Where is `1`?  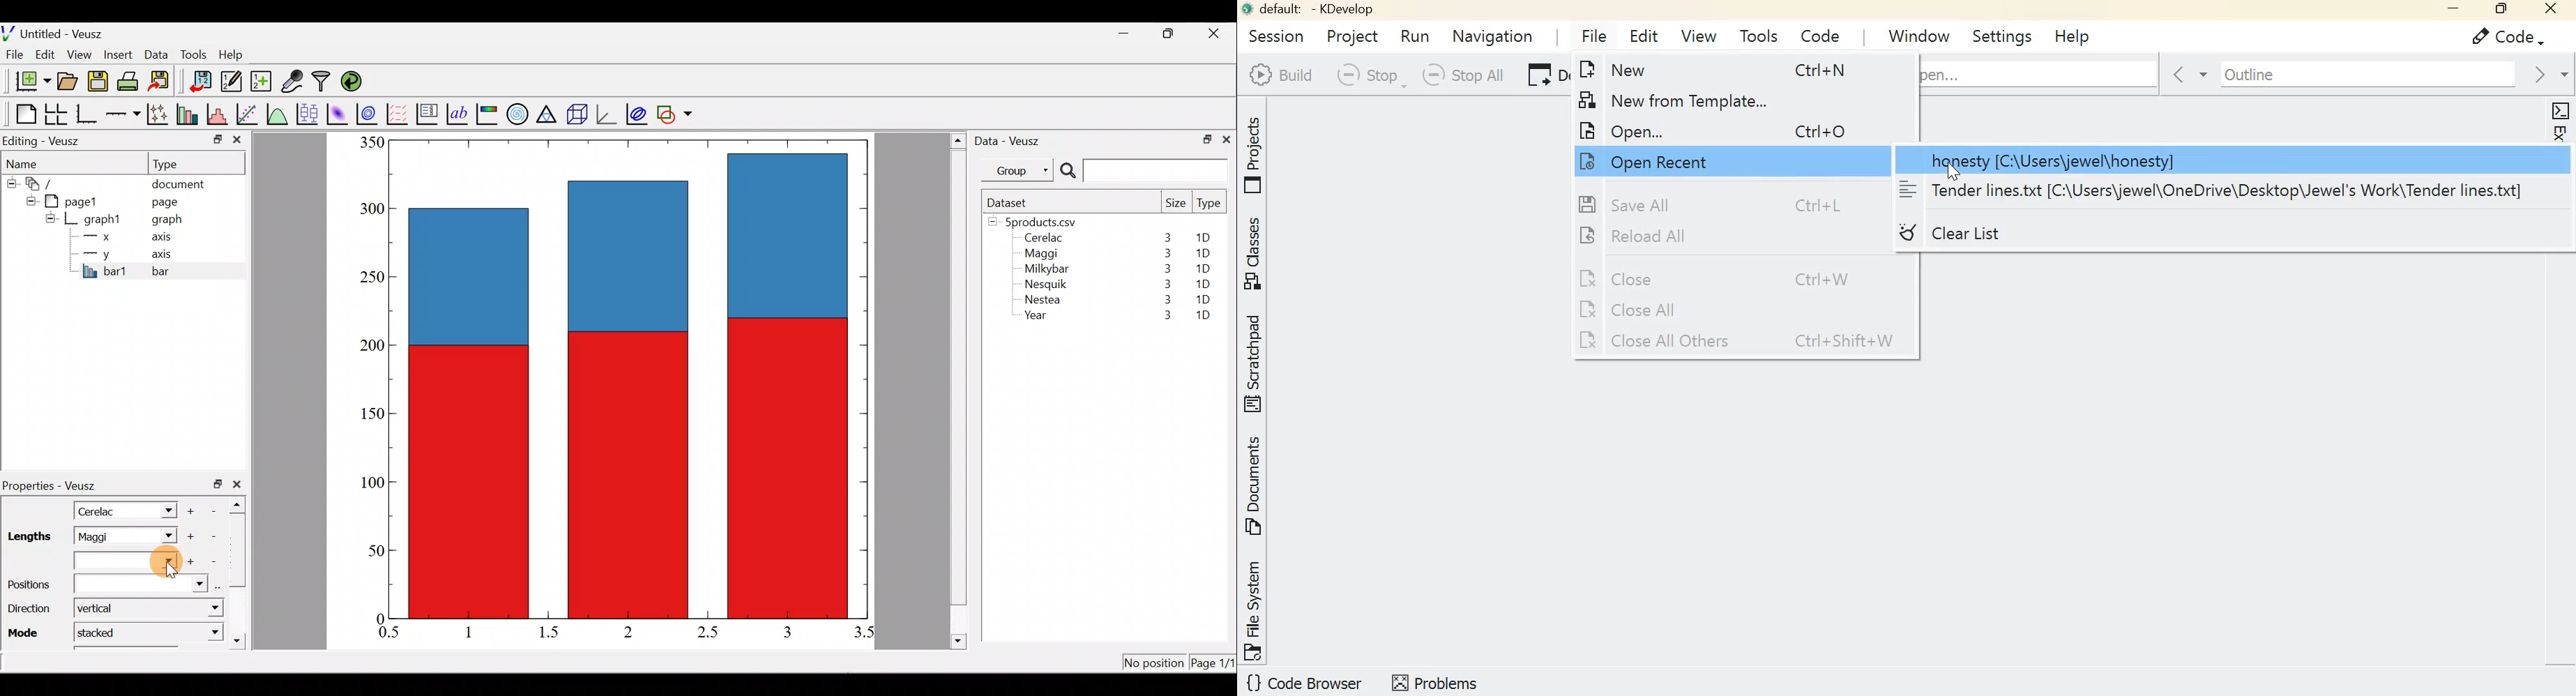 1 is located at coordinates (478, 632).